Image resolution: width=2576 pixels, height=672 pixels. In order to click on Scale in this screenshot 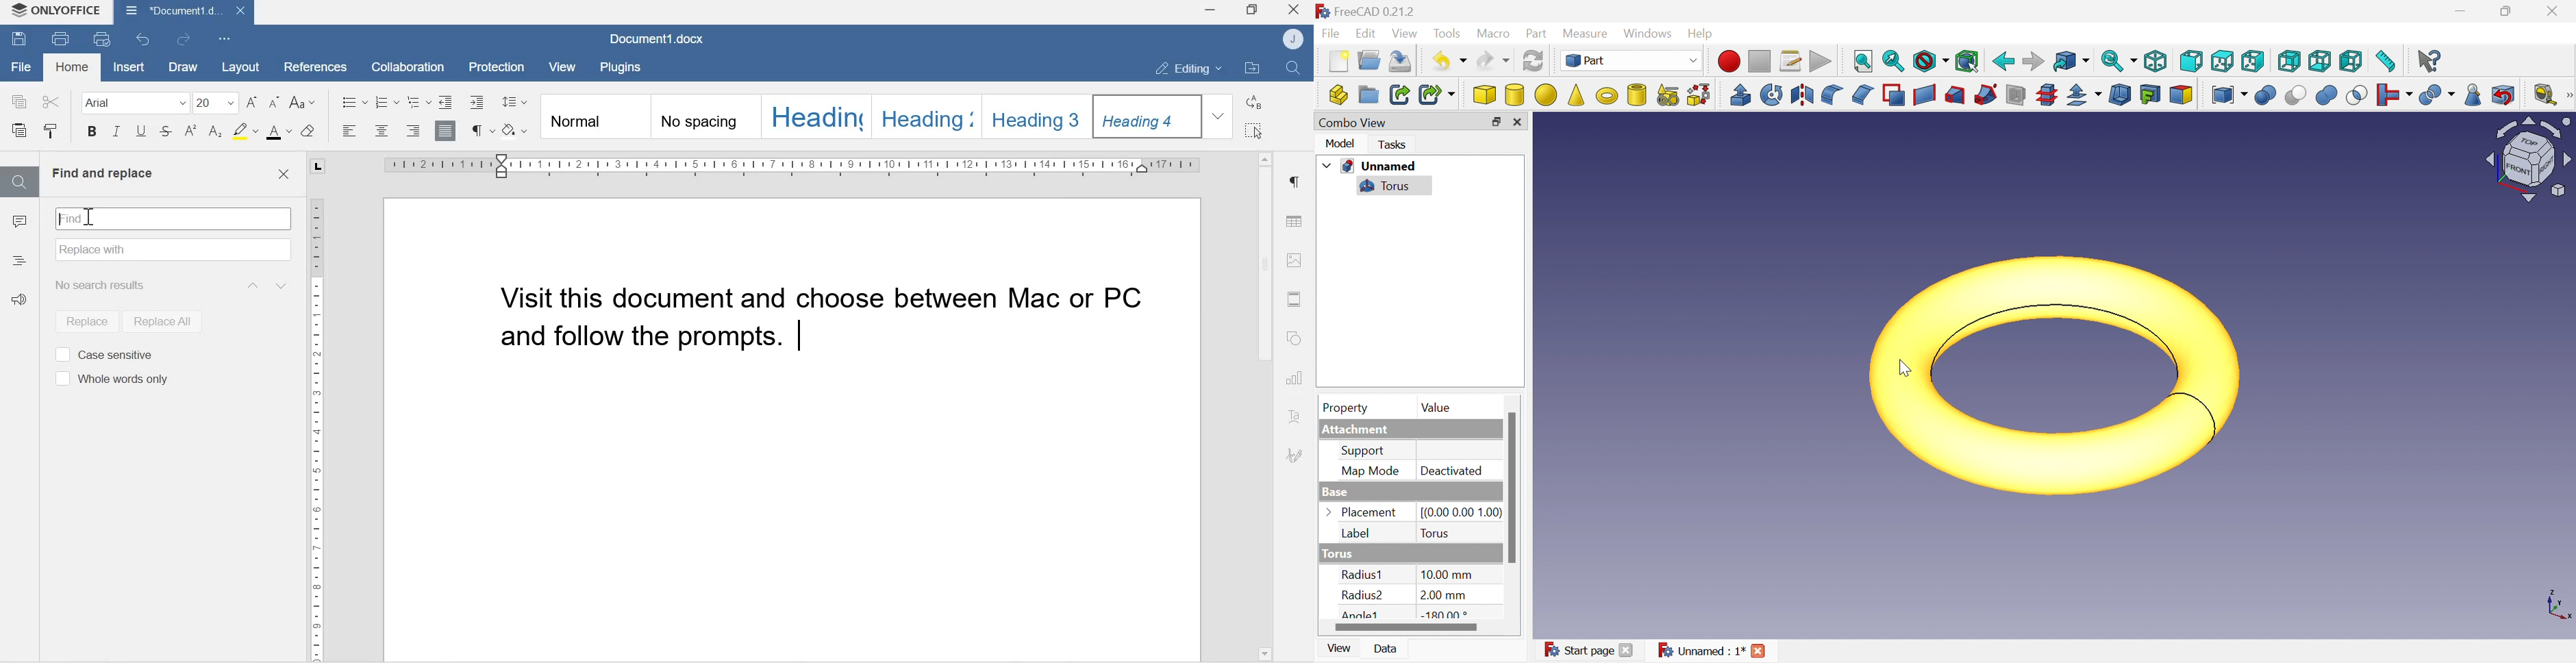, I will do `click(801, 167)`.